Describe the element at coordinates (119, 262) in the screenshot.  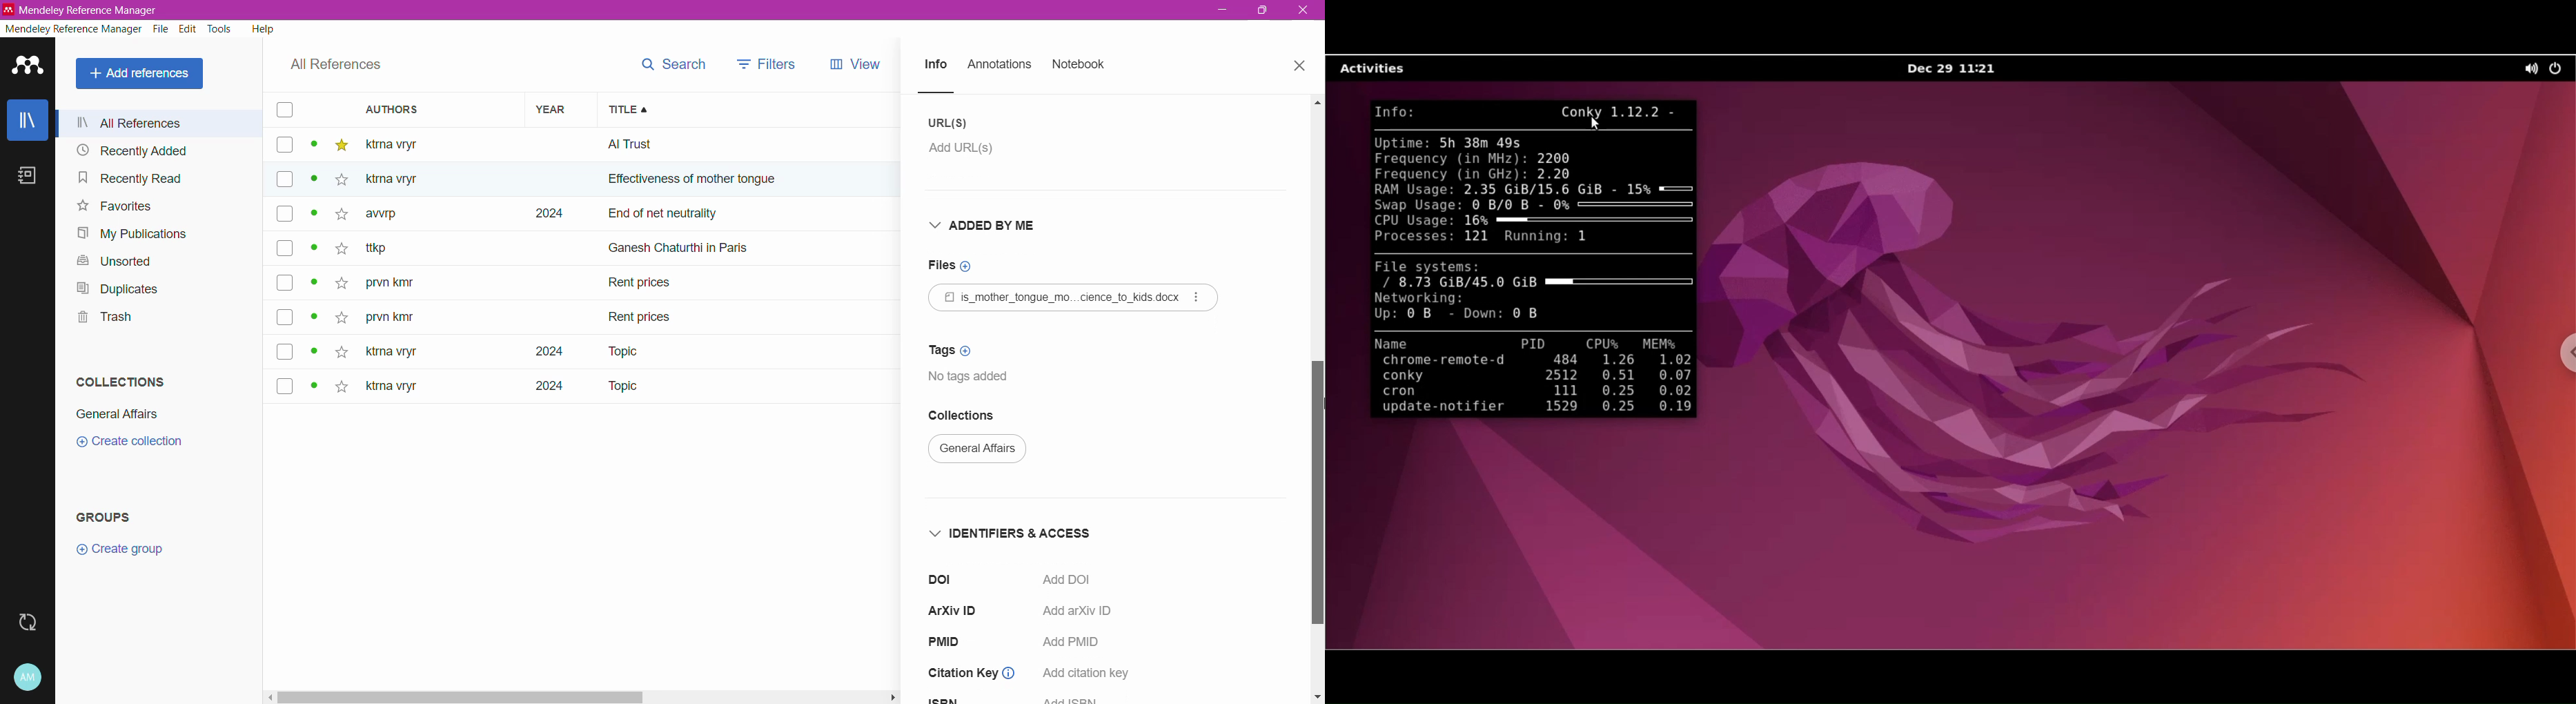
I see `Unsorted` at that location.